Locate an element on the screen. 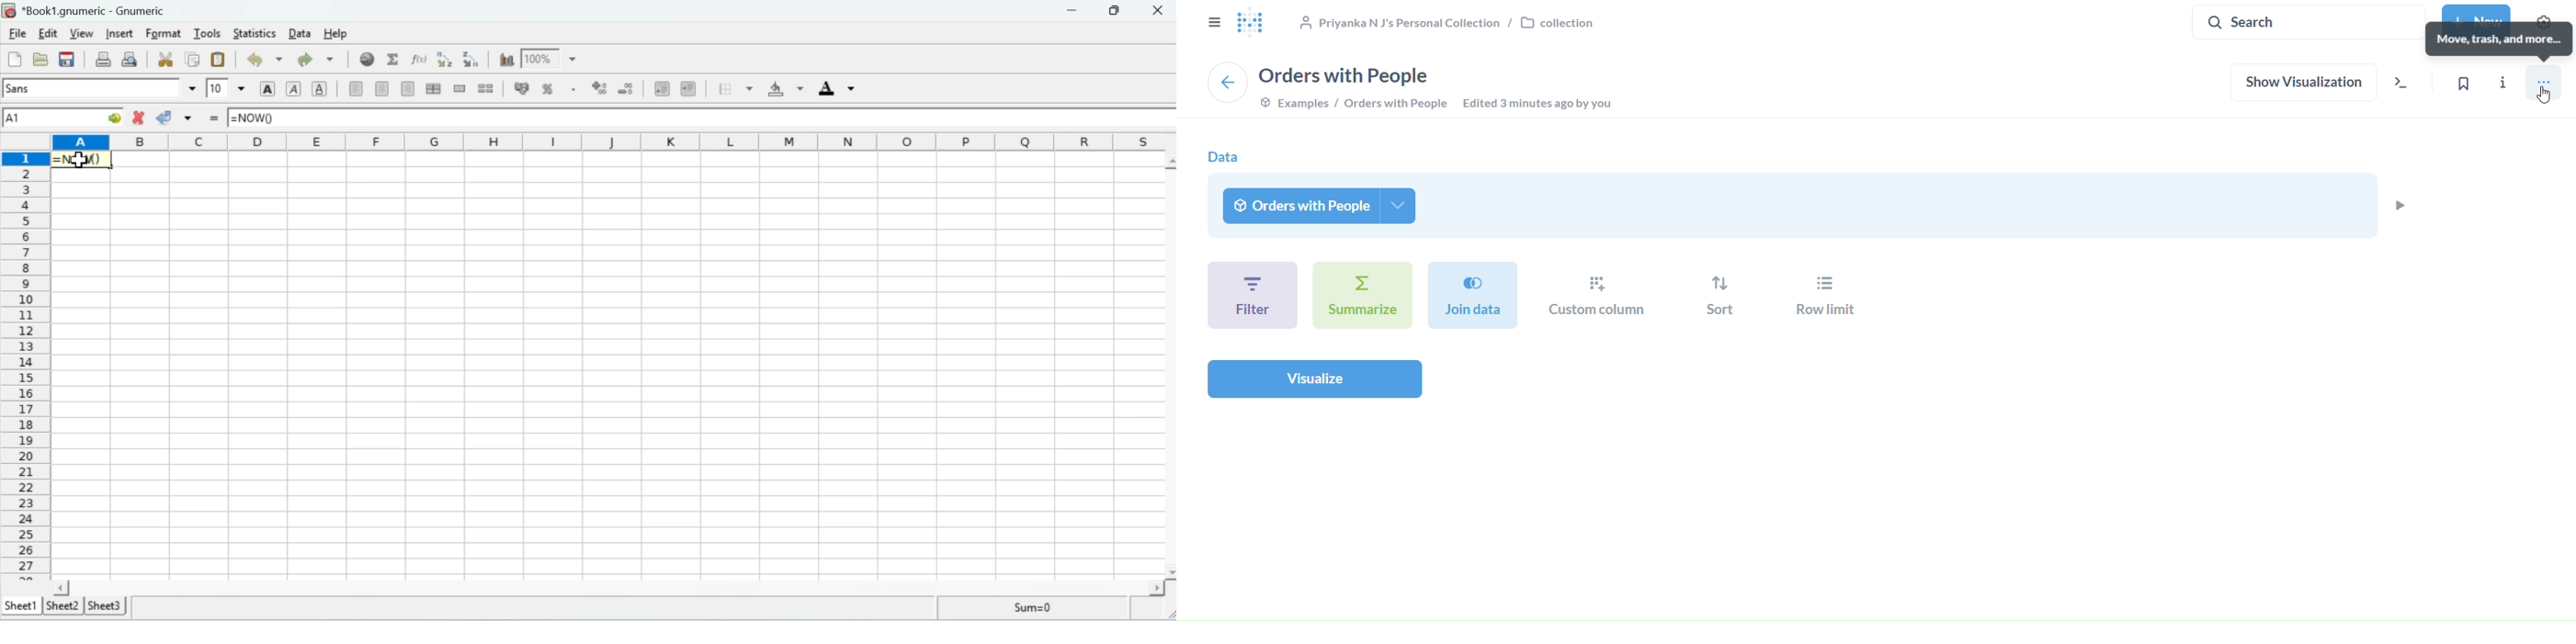 This screenshot has width=2576, height=644. Redo is located at coordinates (314, 59).